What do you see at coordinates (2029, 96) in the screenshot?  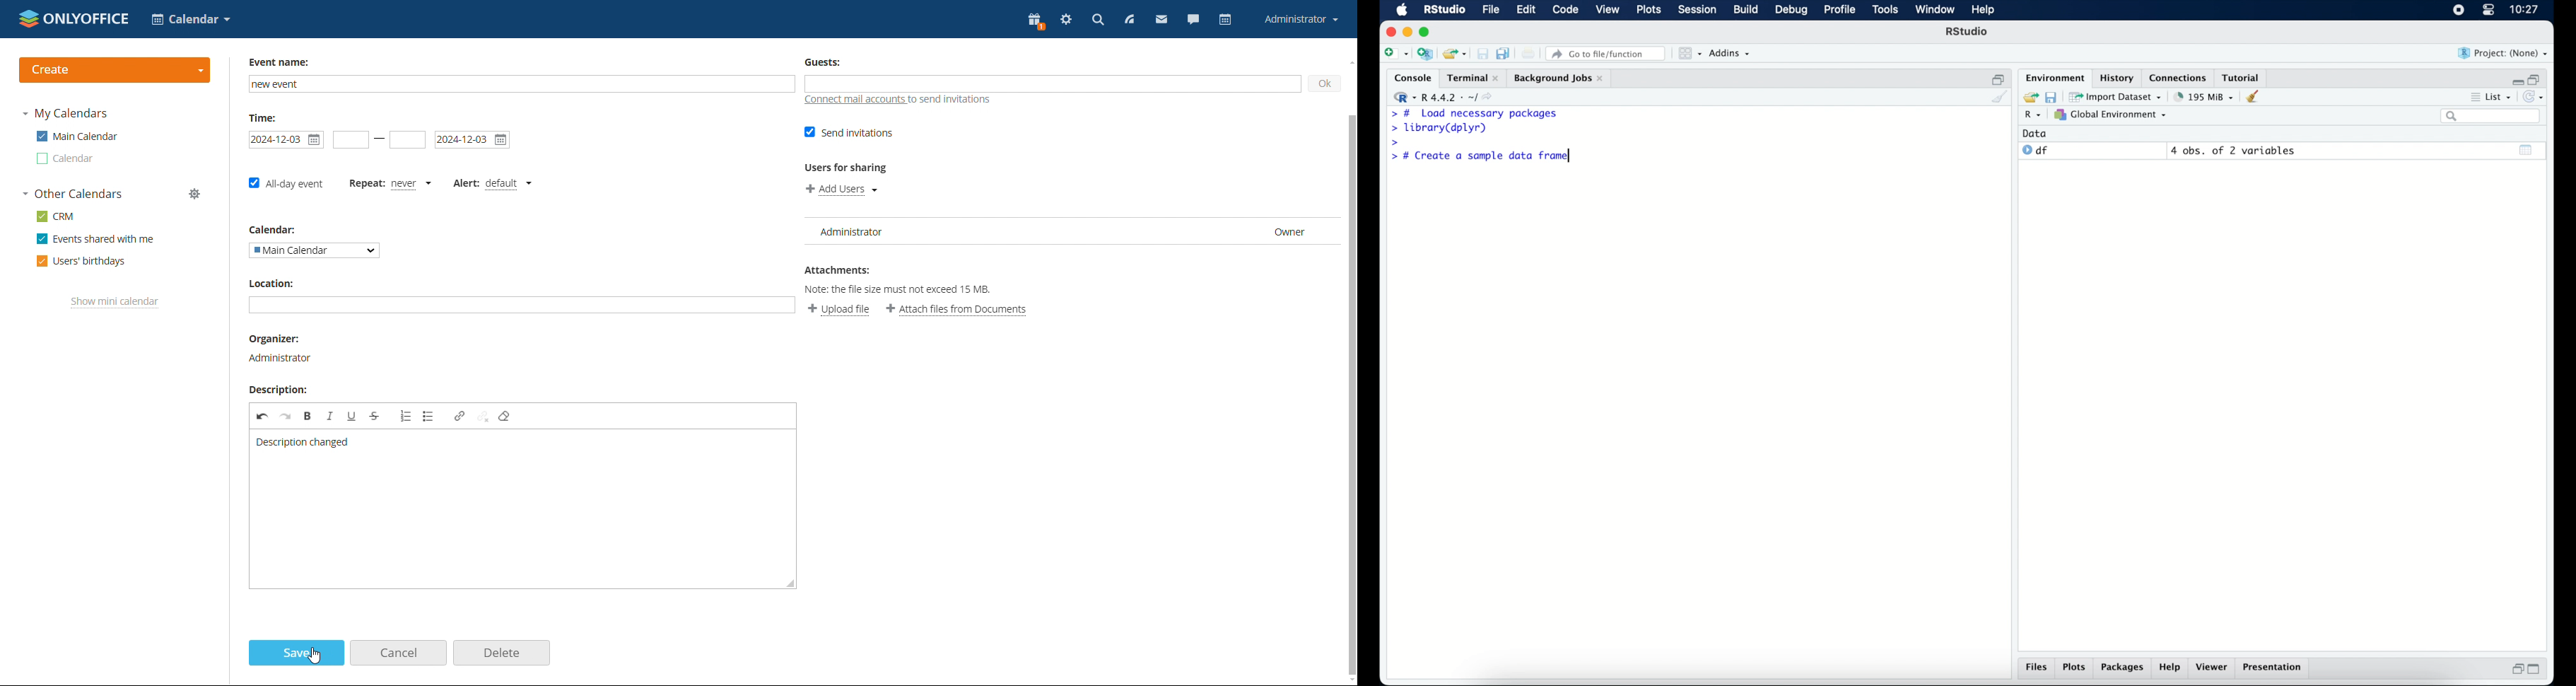 I see `load workspace` at bounding box center [2029, 96].